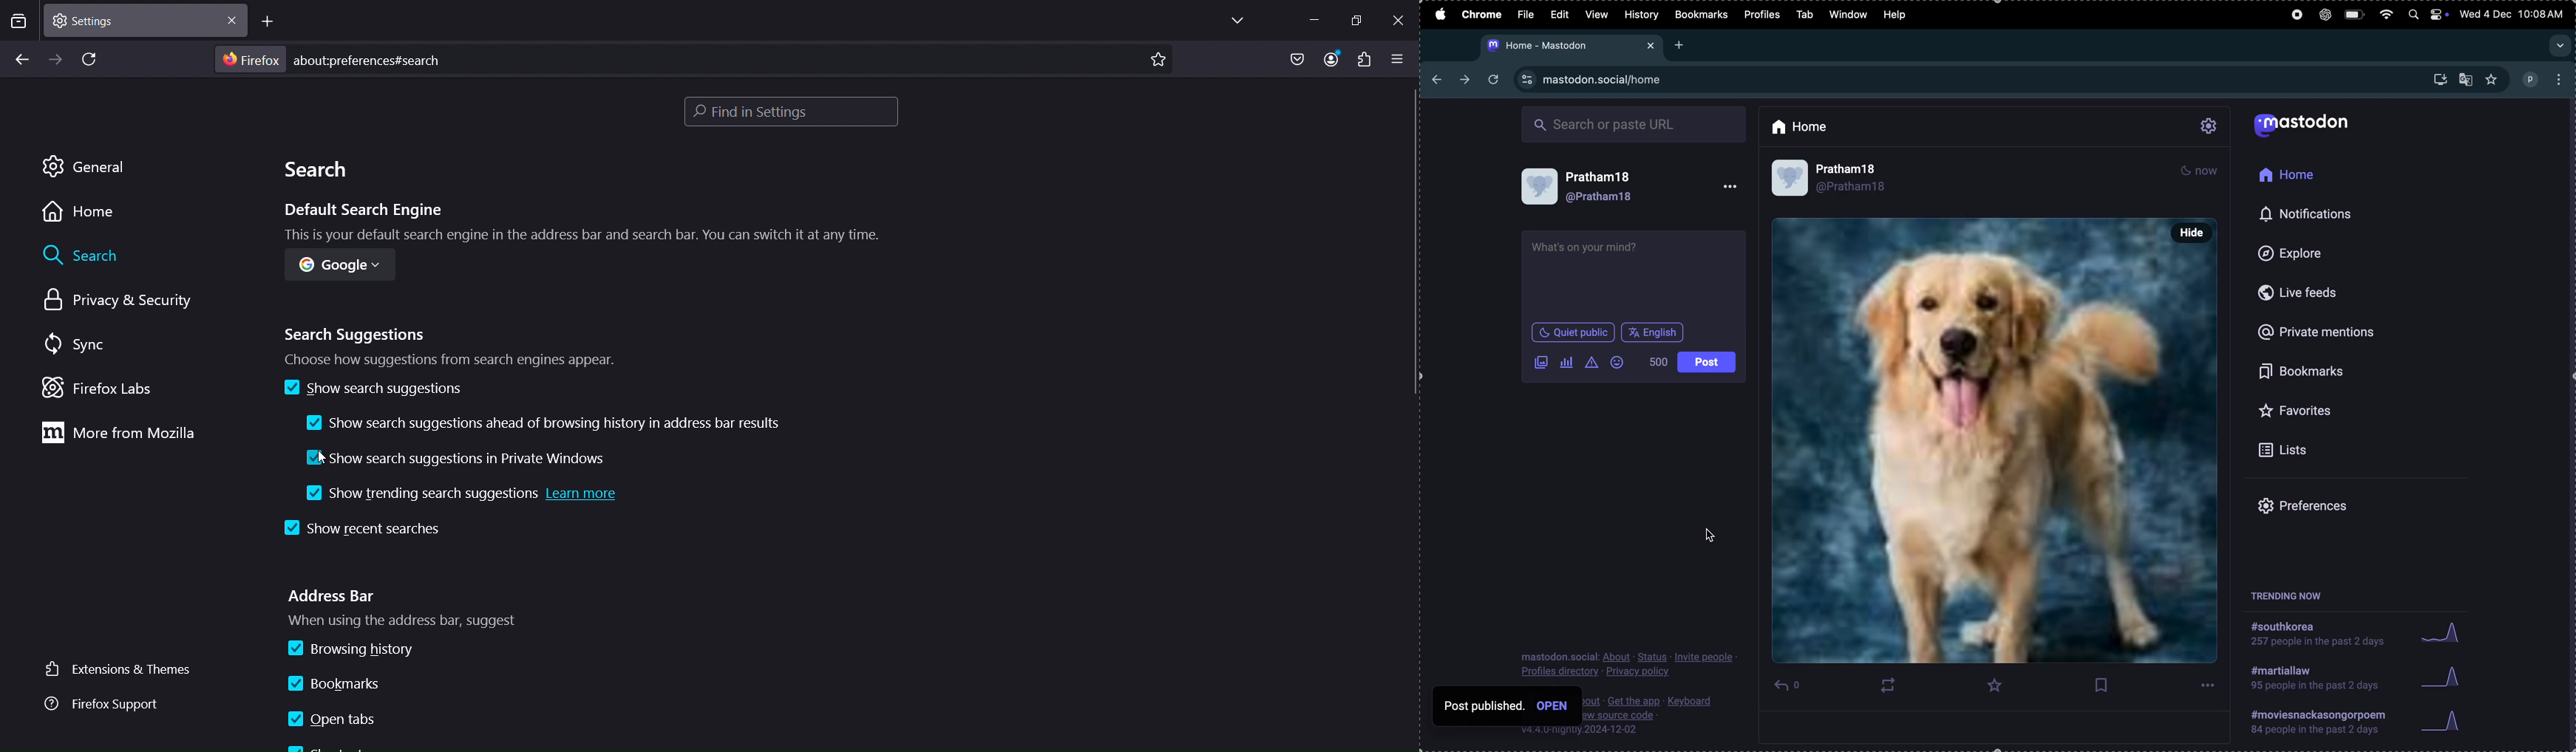 The width and height of the screenshot is (2576, 756). What do you see at coordinates (1312, 19) in the screenshot?
I see `minimze` at bounding box center [1312, 19].